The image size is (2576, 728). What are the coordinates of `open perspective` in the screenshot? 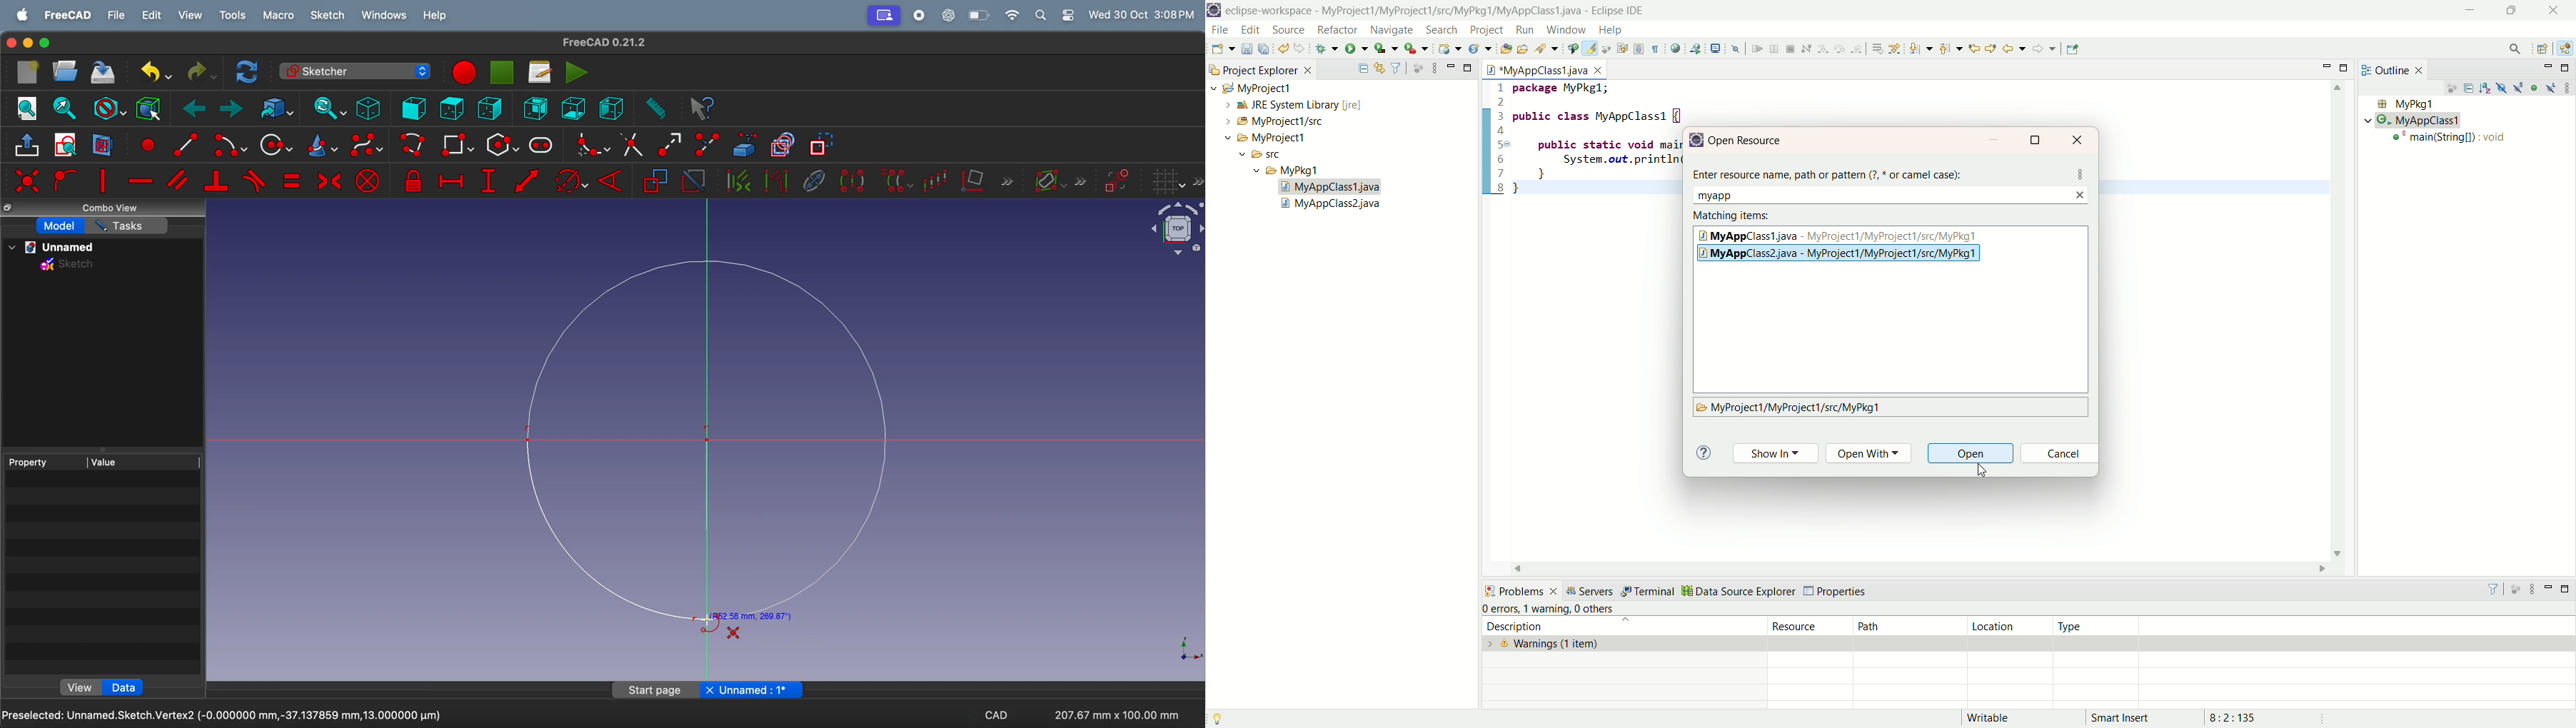 It's located at (2542, 49).